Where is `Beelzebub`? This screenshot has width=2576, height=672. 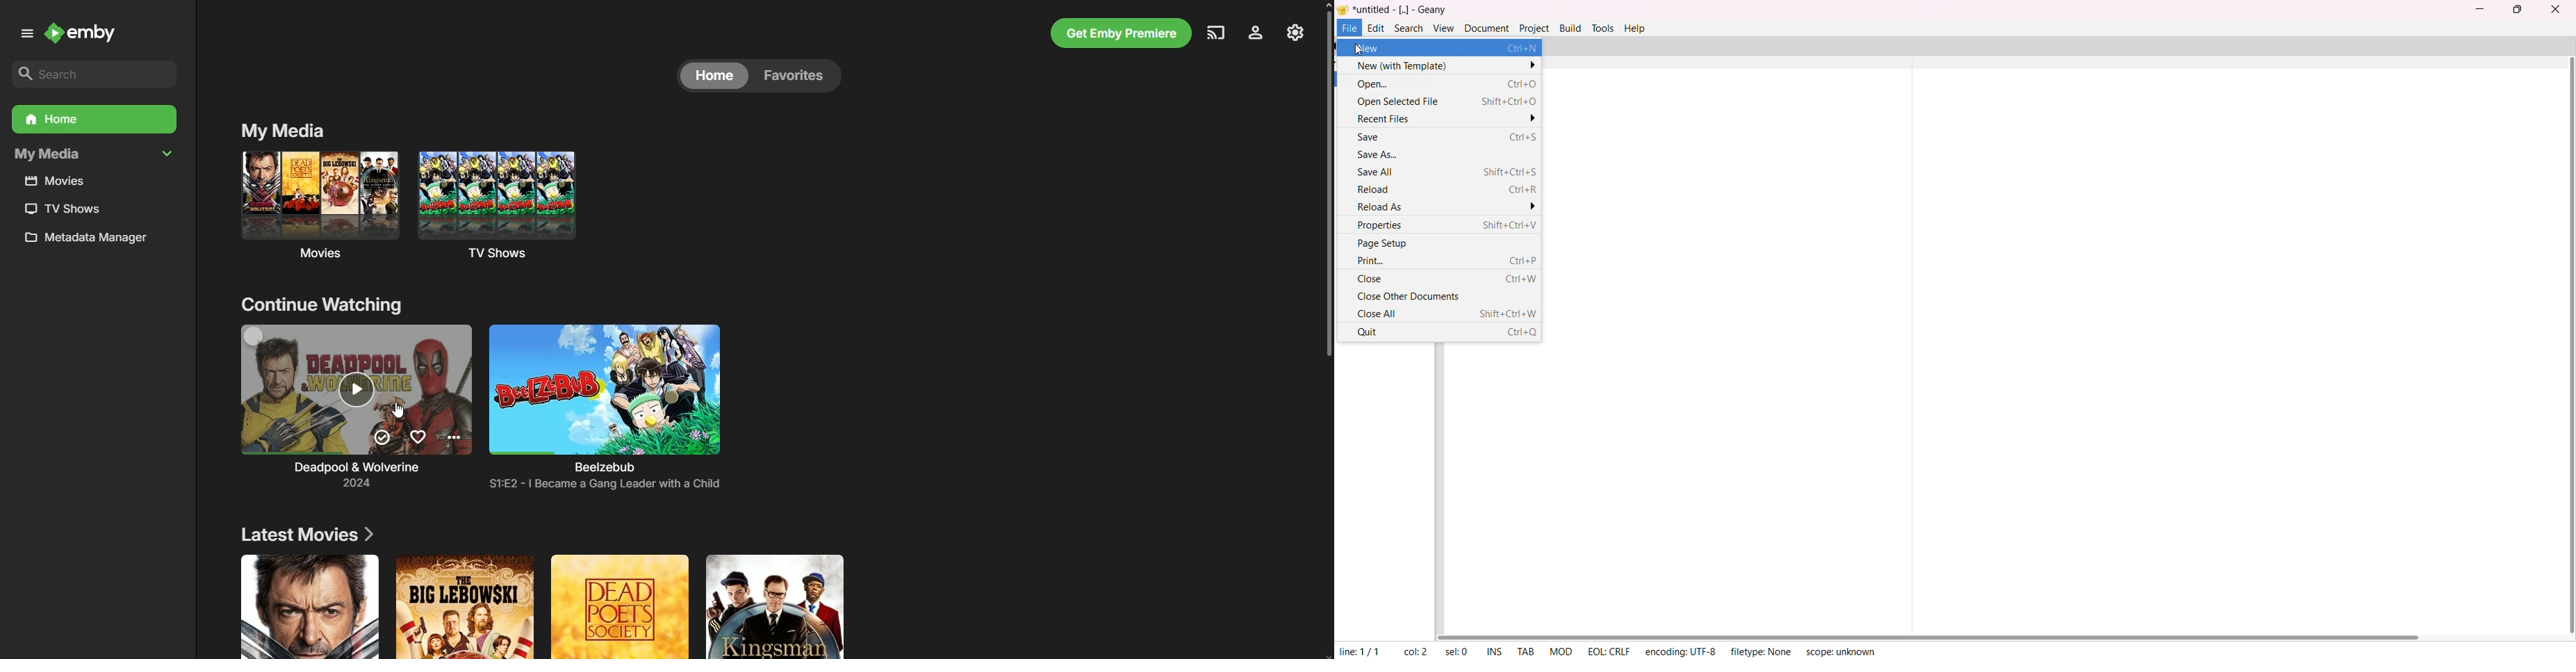 Beelzebub is located at coordinates (605, 398).